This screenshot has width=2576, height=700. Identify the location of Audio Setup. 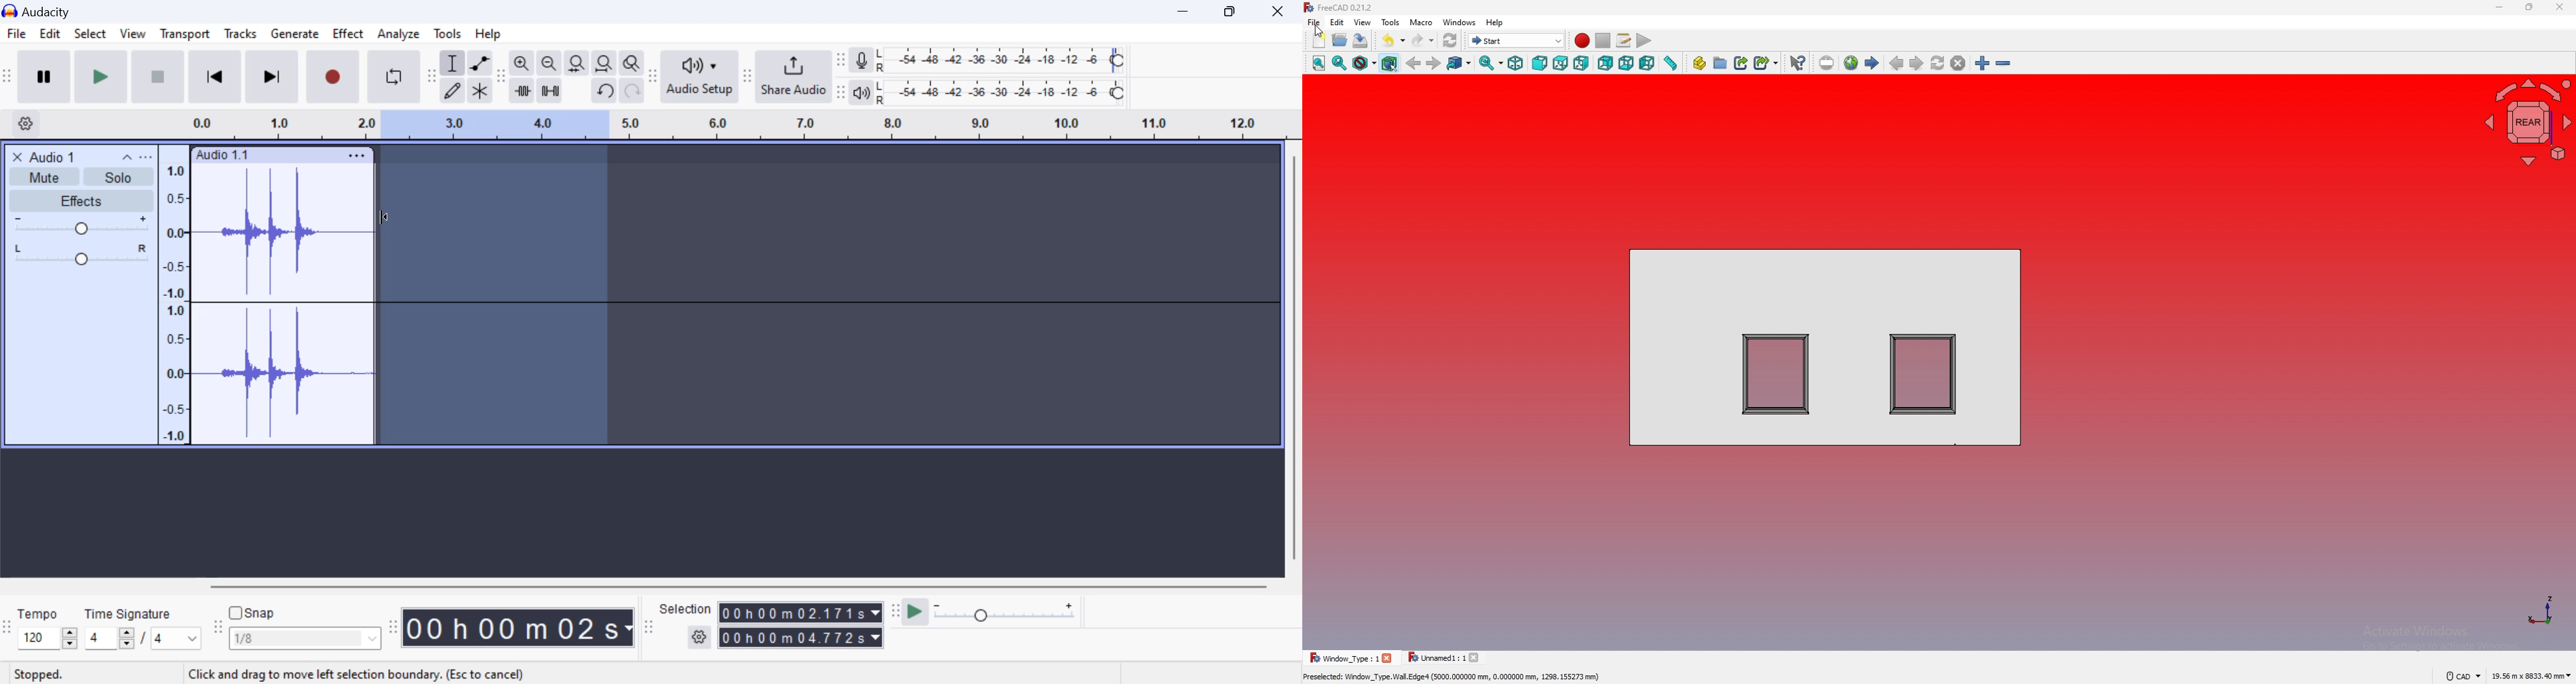
(699, 76).